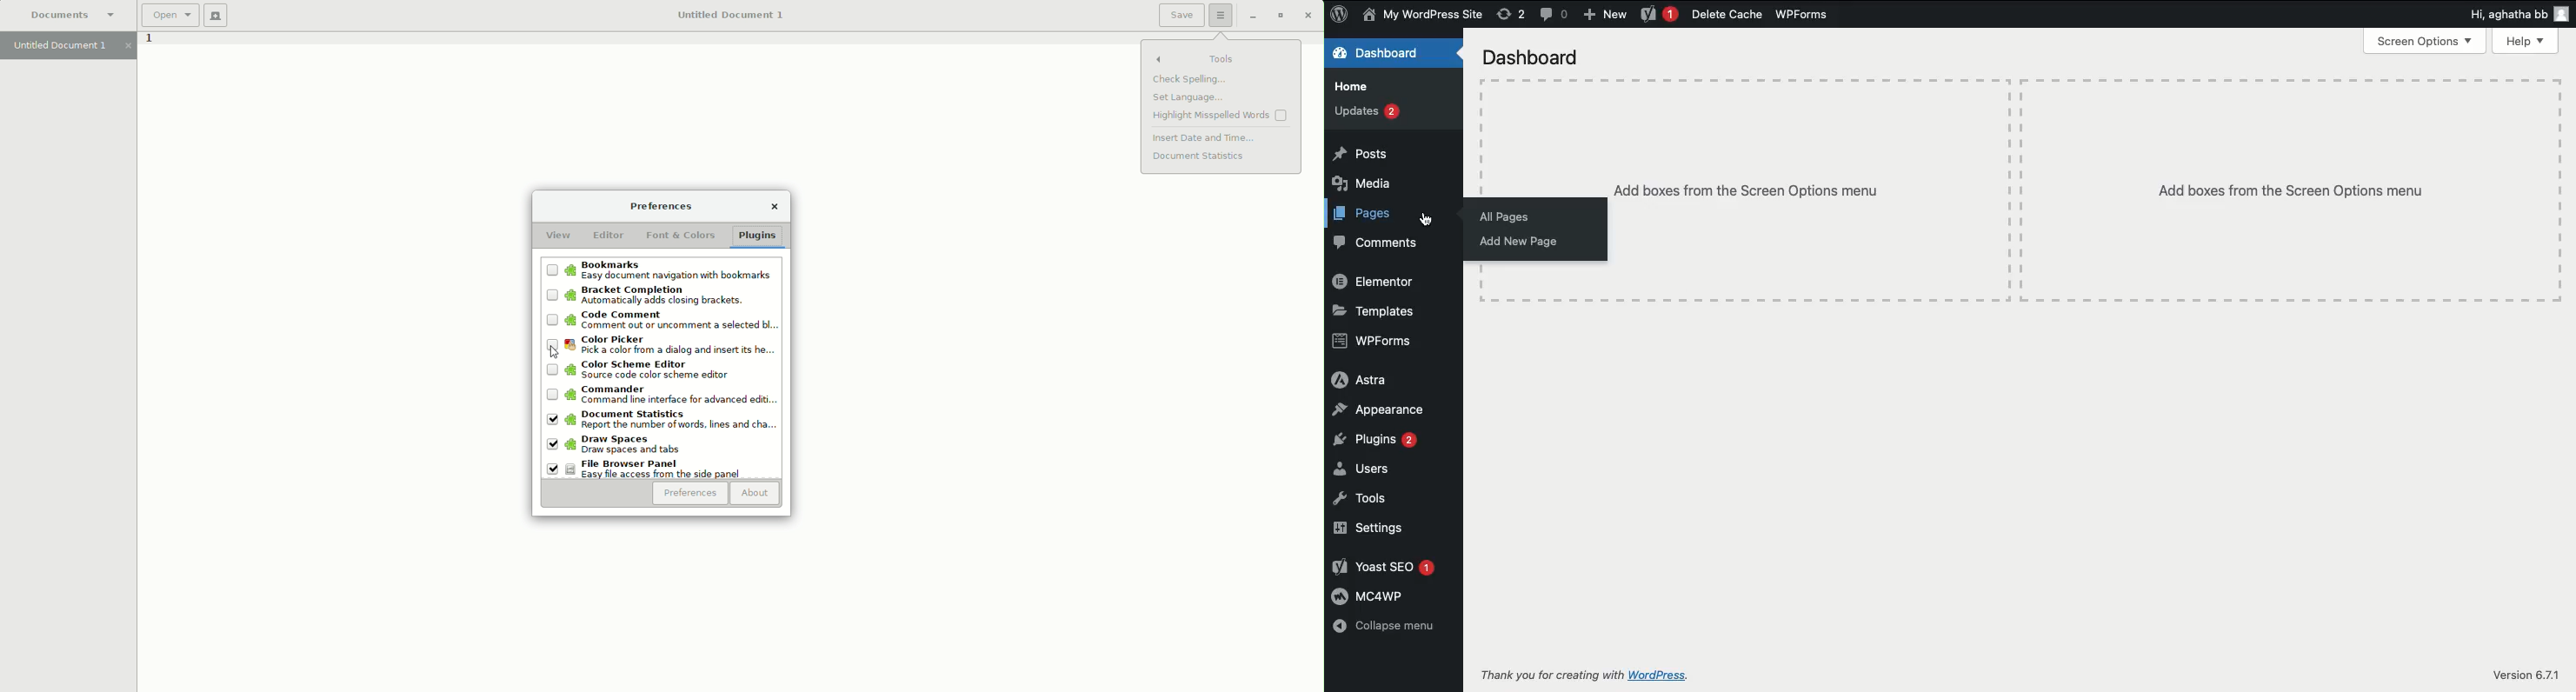 Image resolution: width=2576 pixels, height=700 pixels. What do you see at coordinates (1425, 16) in the screenshot?
I see `My wordpress site` at bounding box center [1425, 16].